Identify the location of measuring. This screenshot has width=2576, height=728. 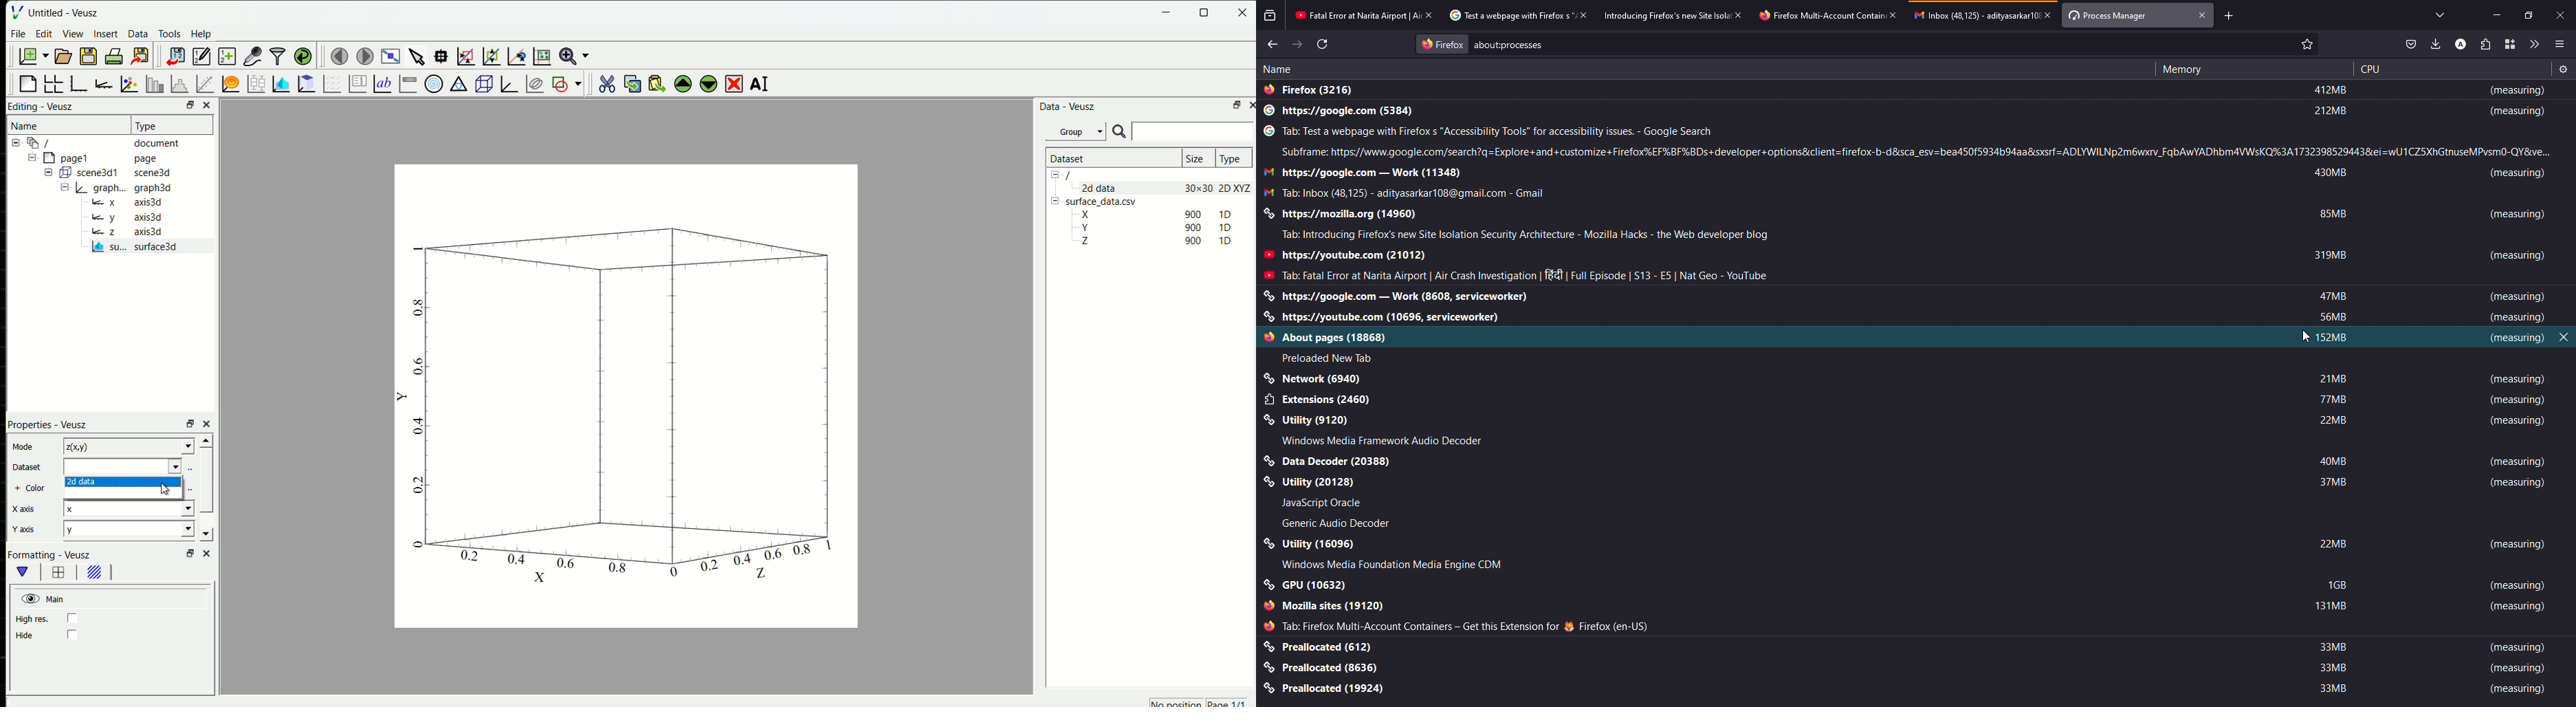
(2513, 421).